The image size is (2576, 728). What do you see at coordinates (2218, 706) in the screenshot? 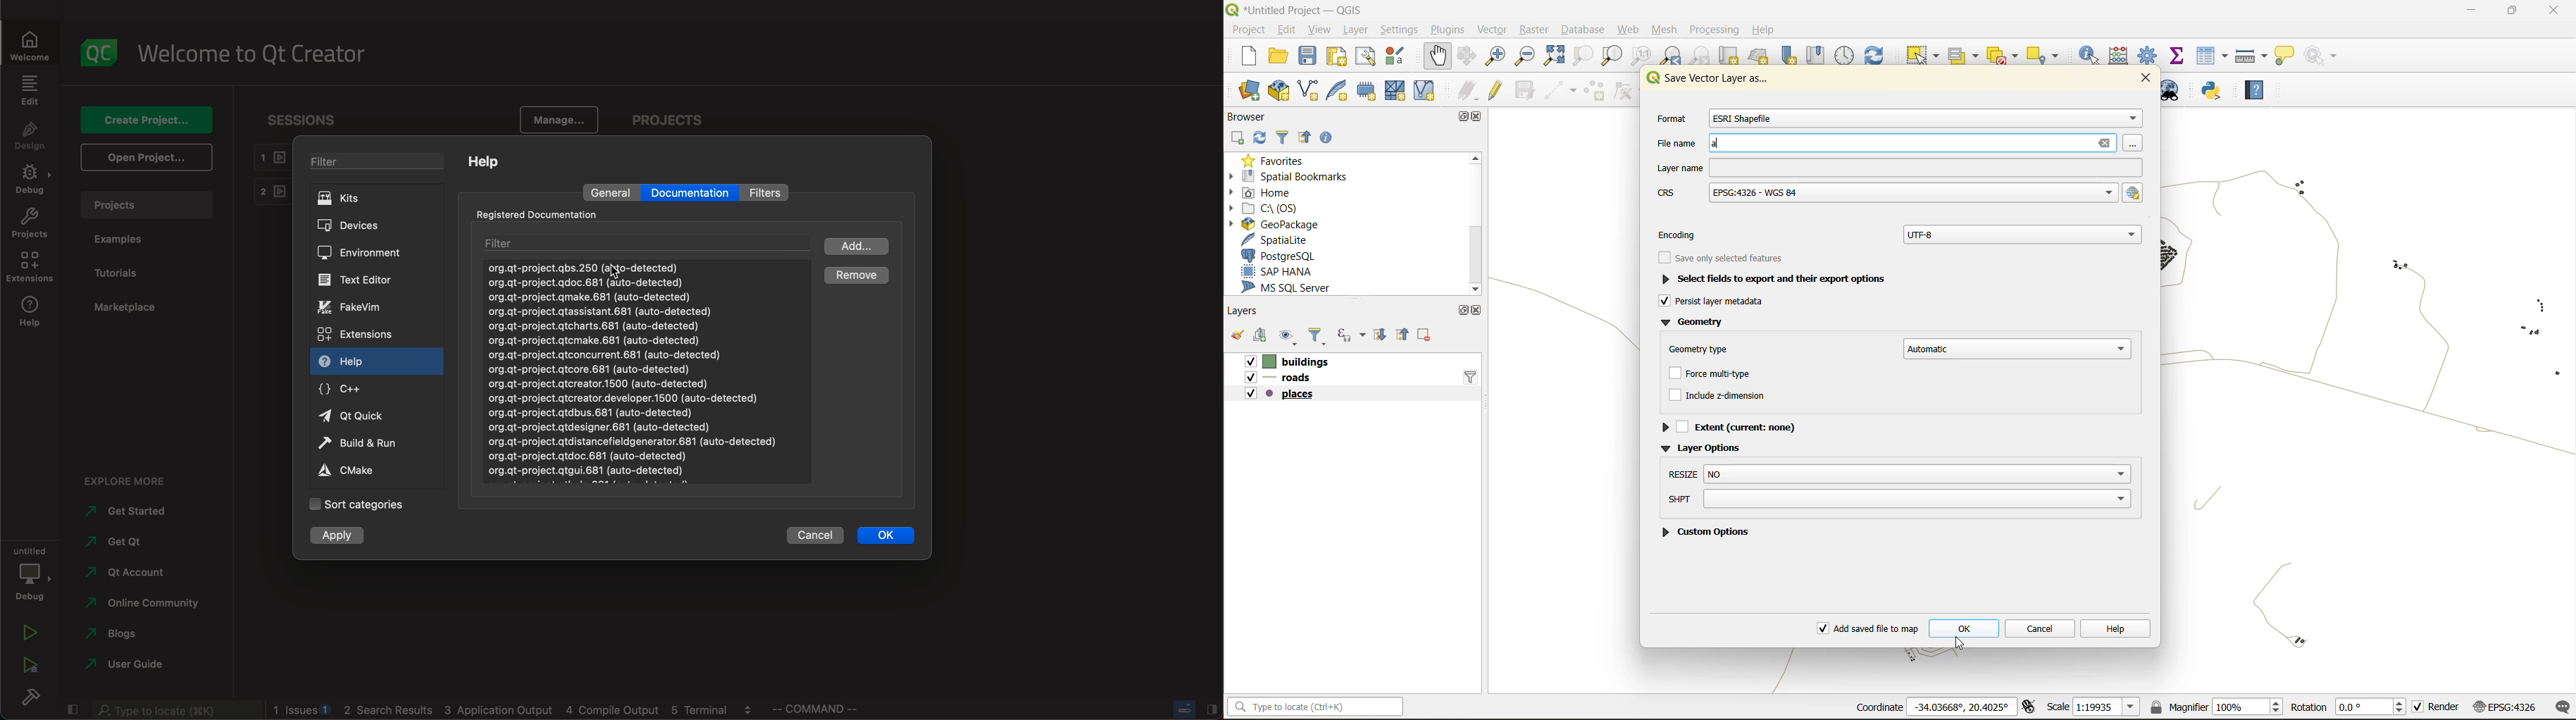
I see `magnifier` at bounding box center [2218, 706].